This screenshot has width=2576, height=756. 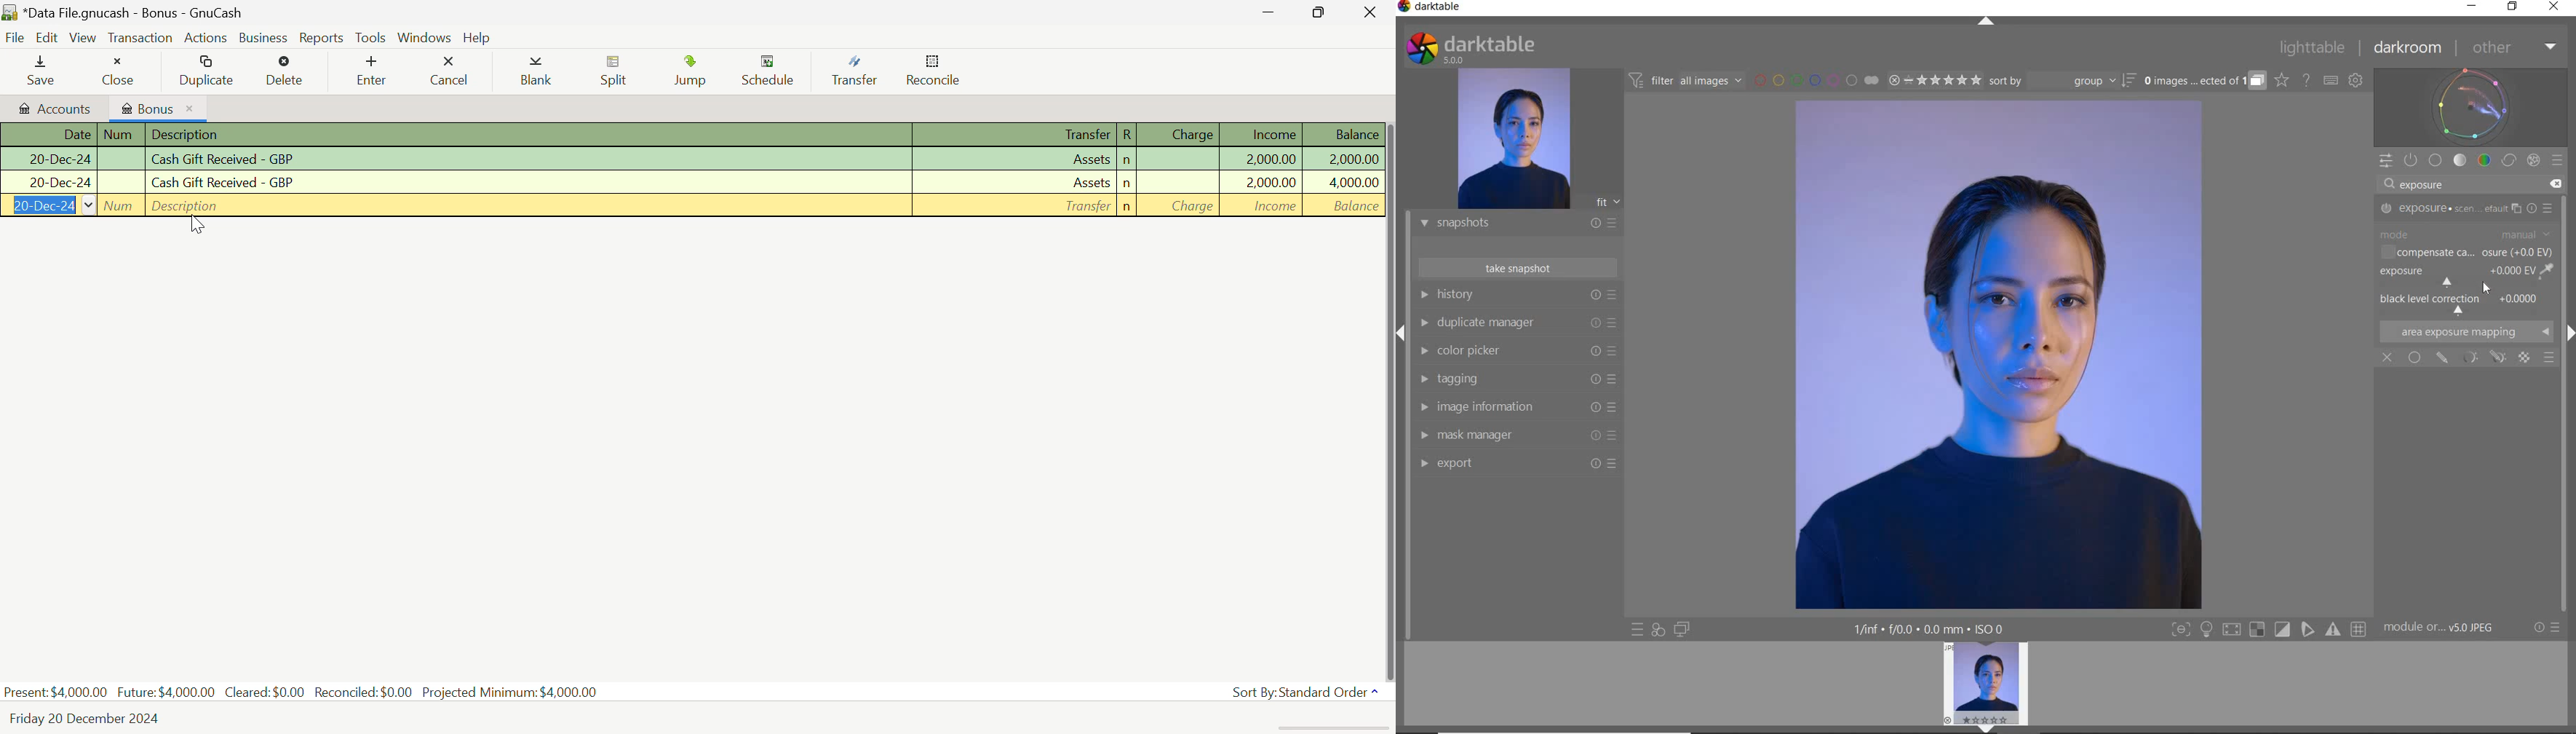 I want to click on SYSTEM LOGO, so click(x=1470, y=49).